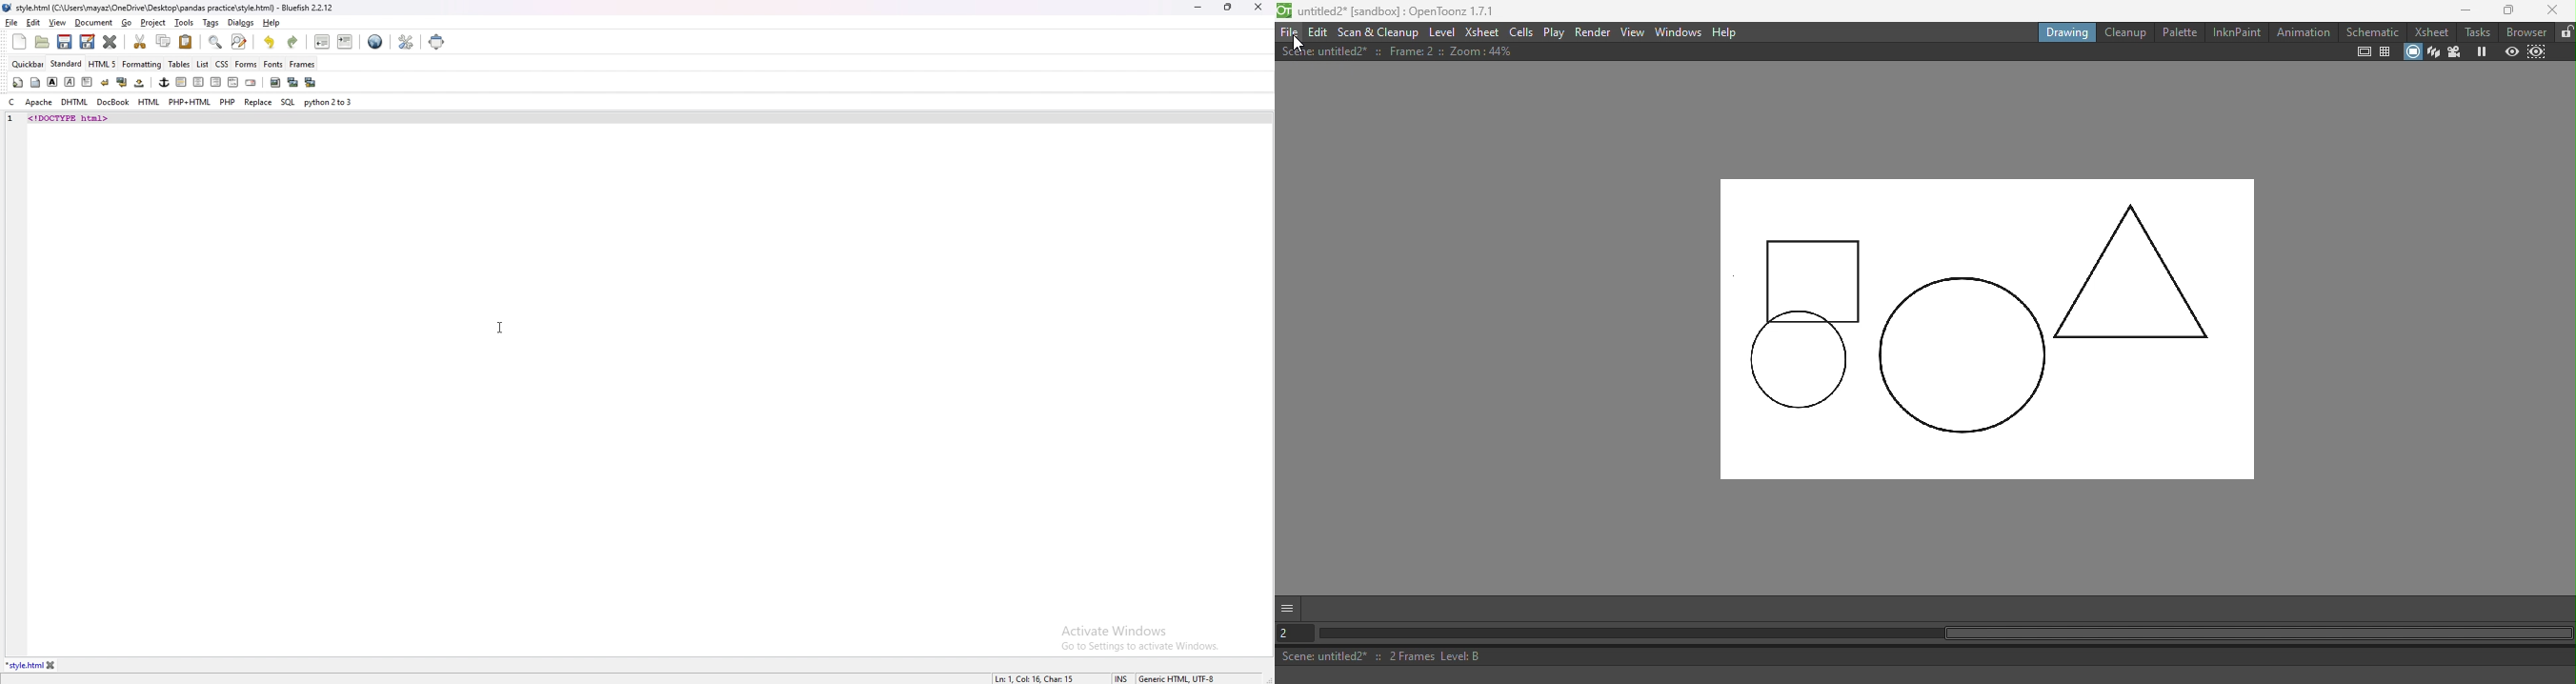 This screenshot has height=700, width=2576. Describe the element at coordinates (1482, 31) in the screenshot. I see `Xsheet` at that location.